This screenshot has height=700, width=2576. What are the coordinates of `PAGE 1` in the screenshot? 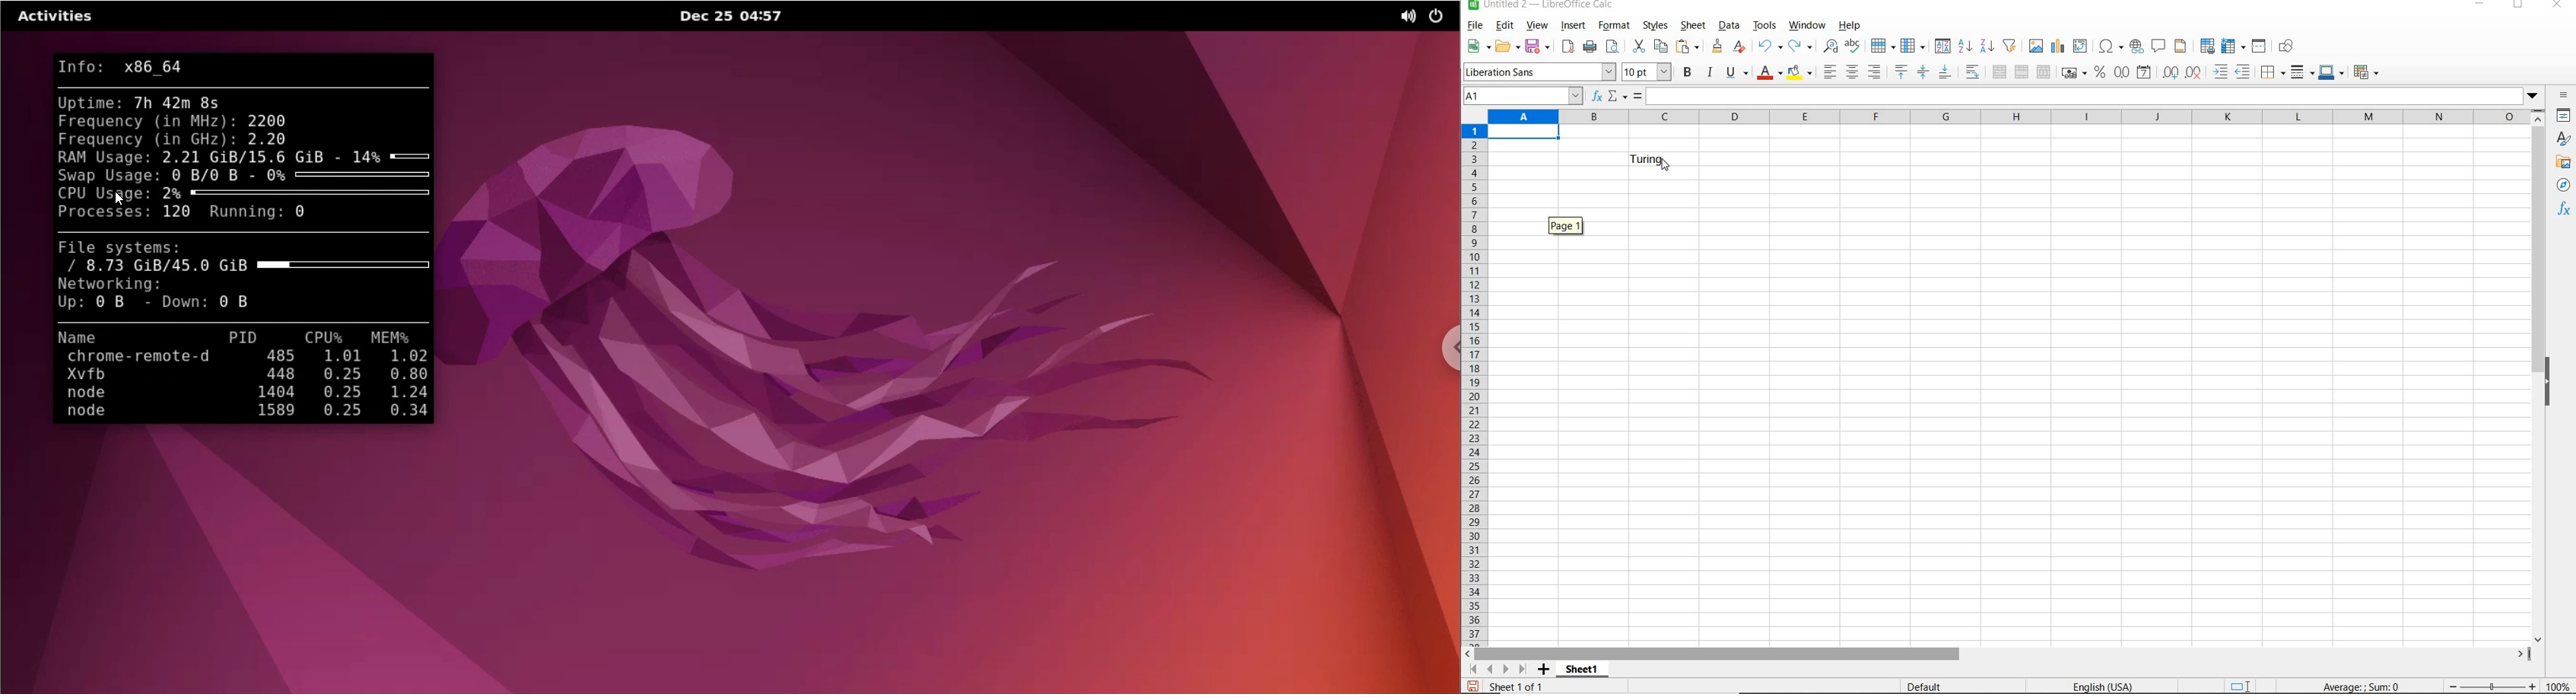 It's located at (1568, 223).